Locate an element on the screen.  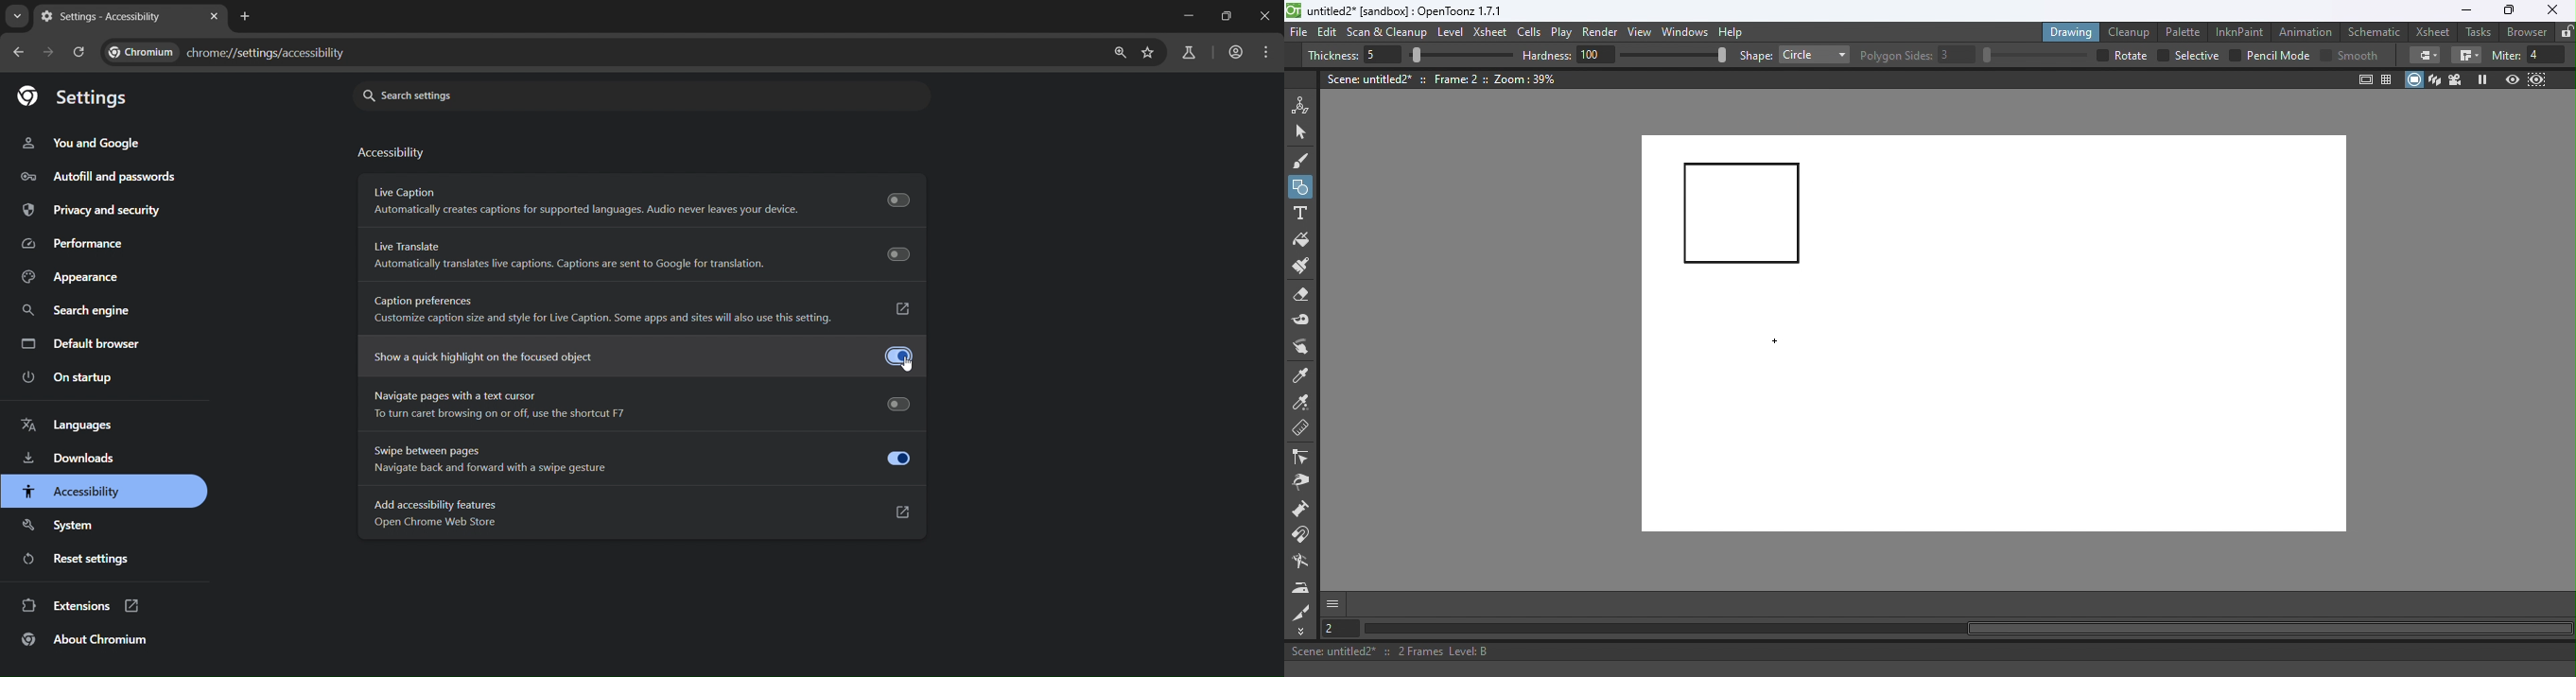
Animate tool is located at coordinates (1304, 105).